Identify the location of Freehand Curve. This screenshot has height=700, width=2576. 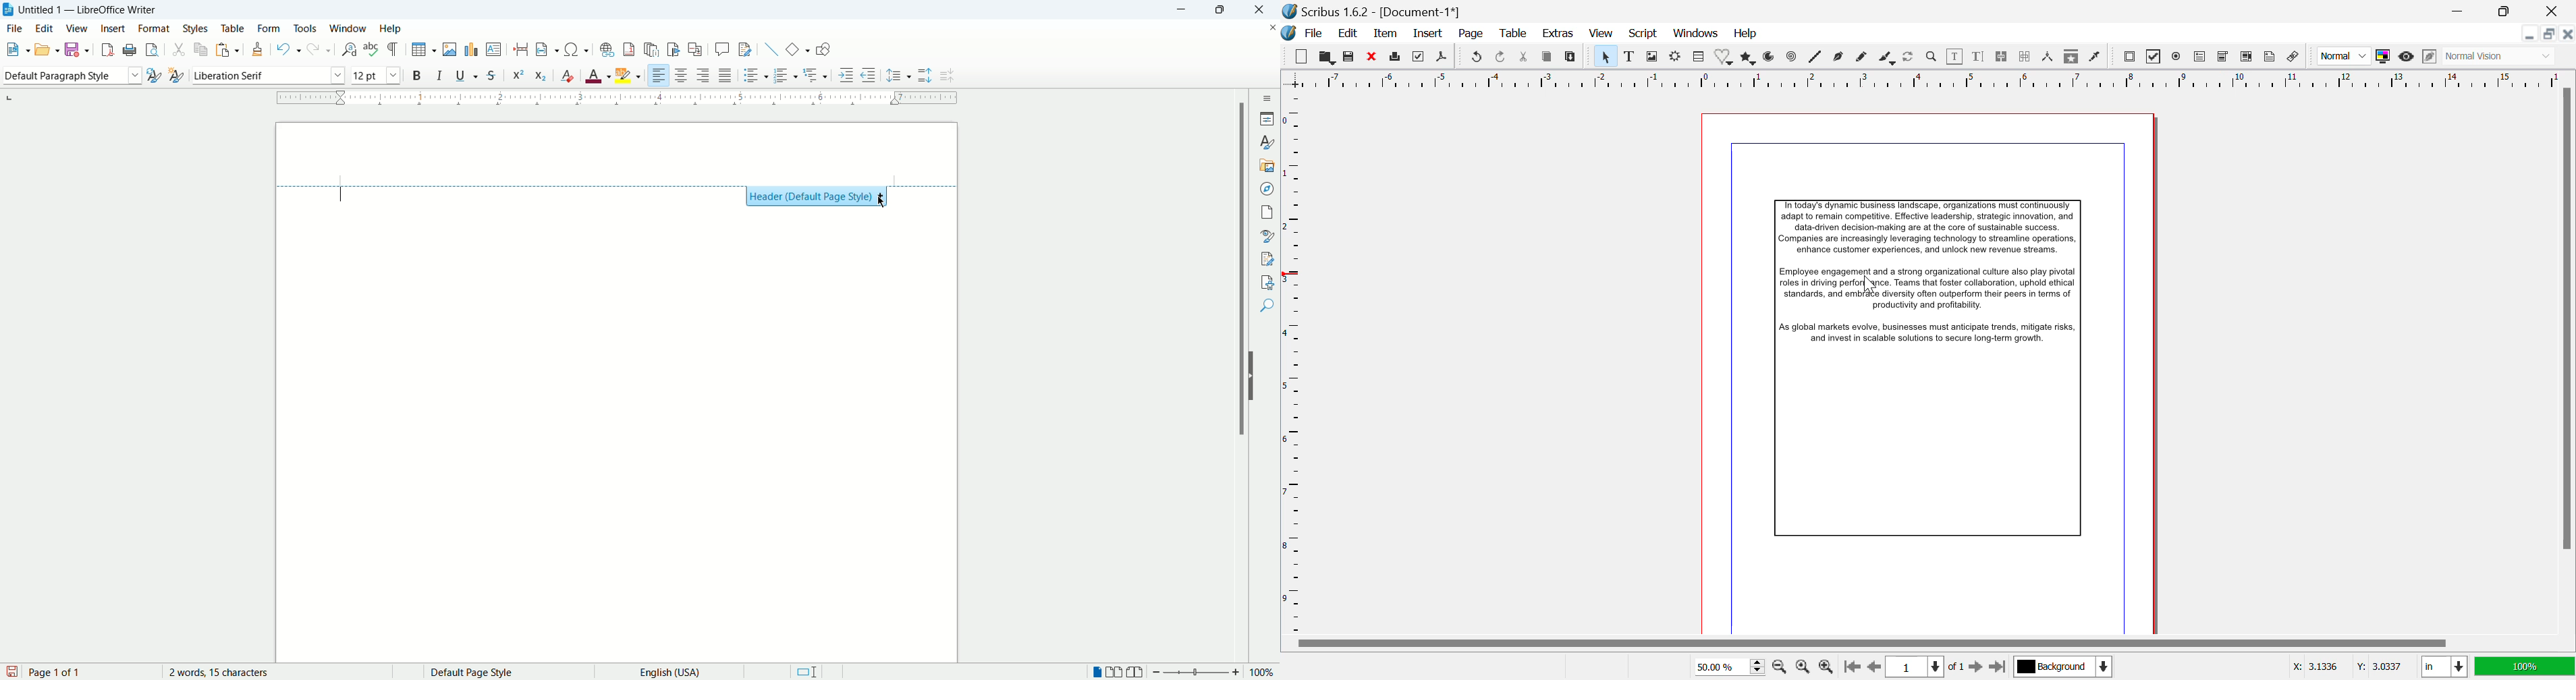
(1859, 57).